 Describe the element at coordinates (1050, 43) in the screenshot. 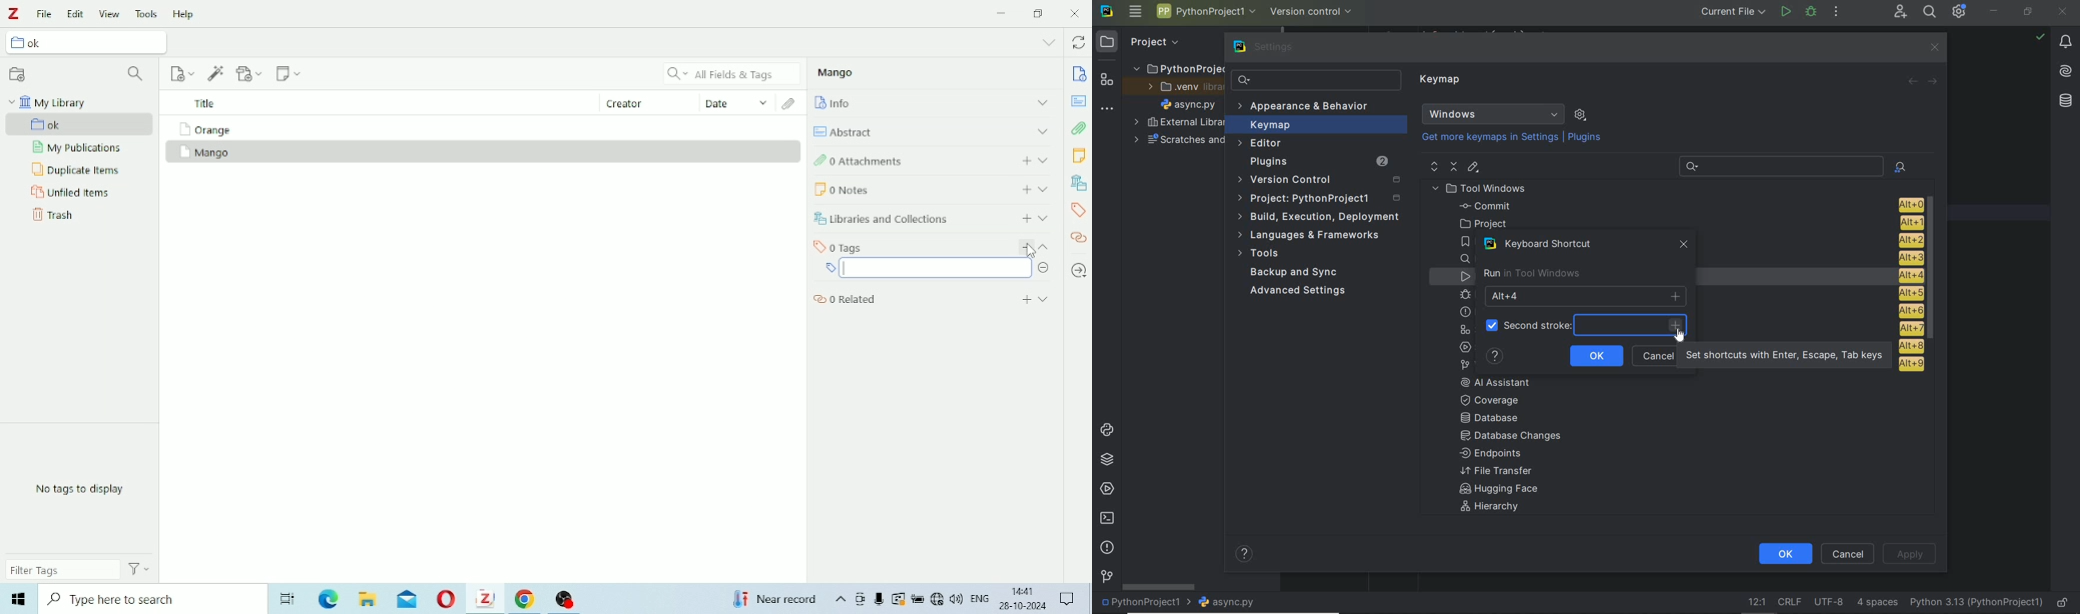

I see `List all tabs` at that location.